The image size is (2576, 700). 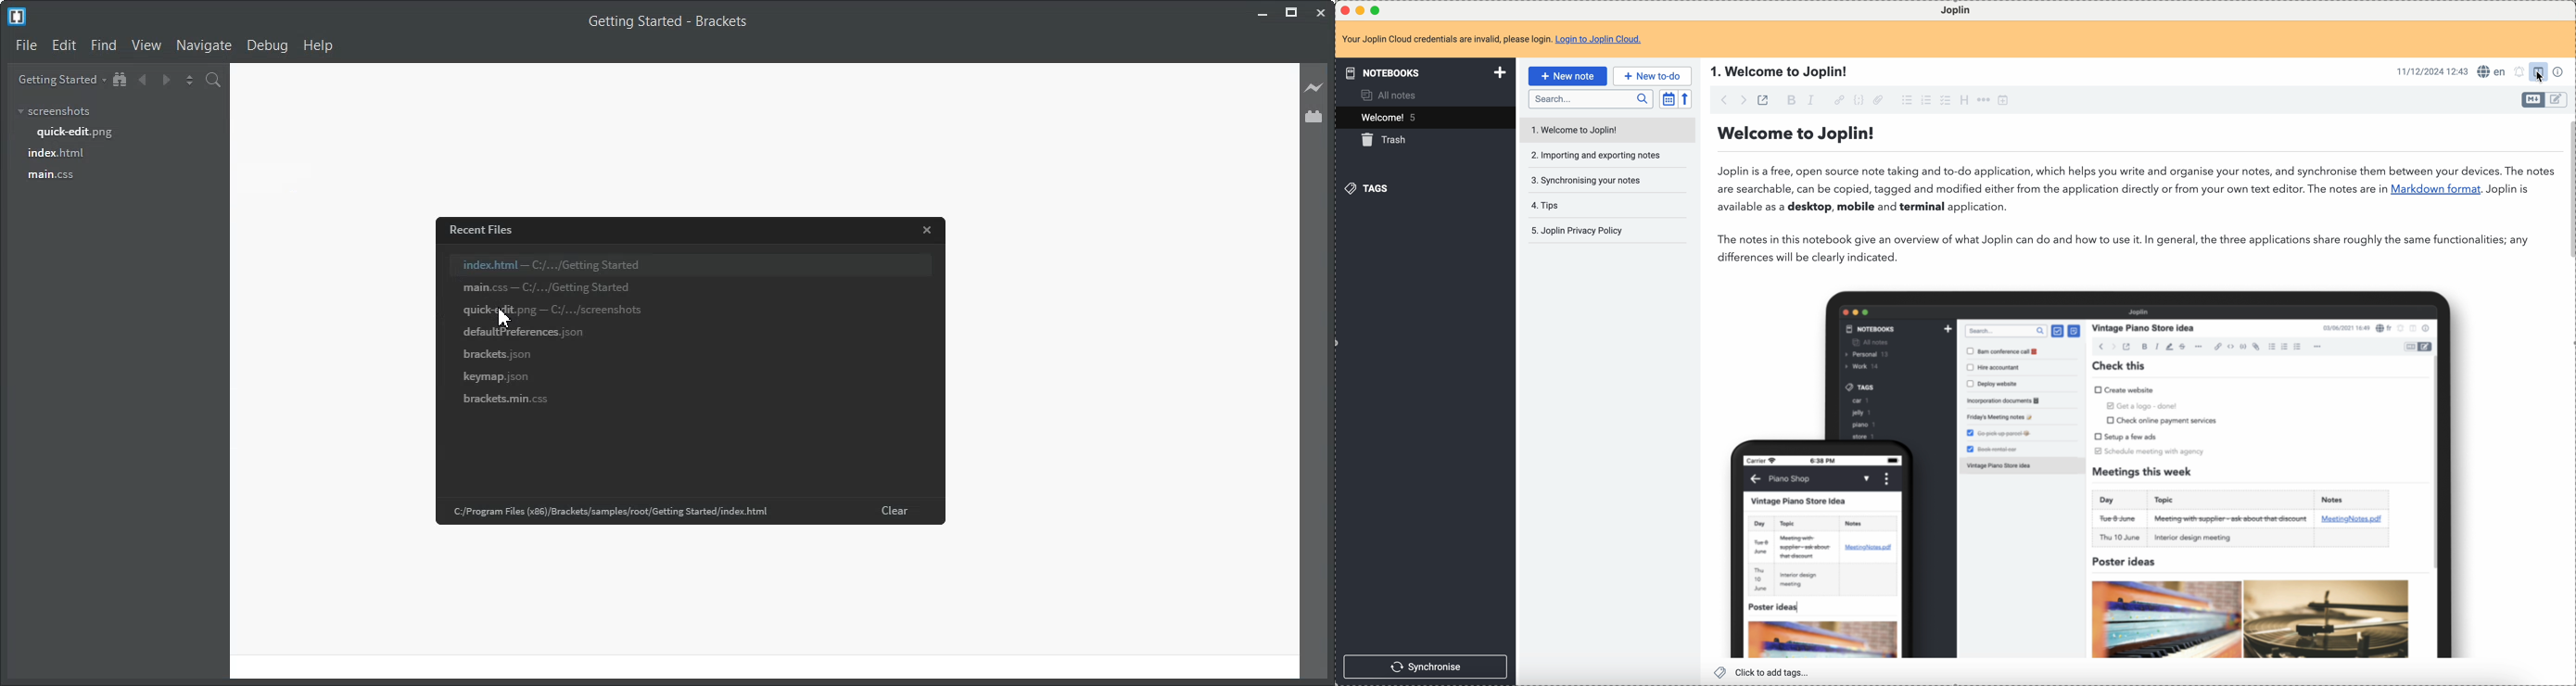 I want to click on toggle editor, so click(x=2530, y=100).